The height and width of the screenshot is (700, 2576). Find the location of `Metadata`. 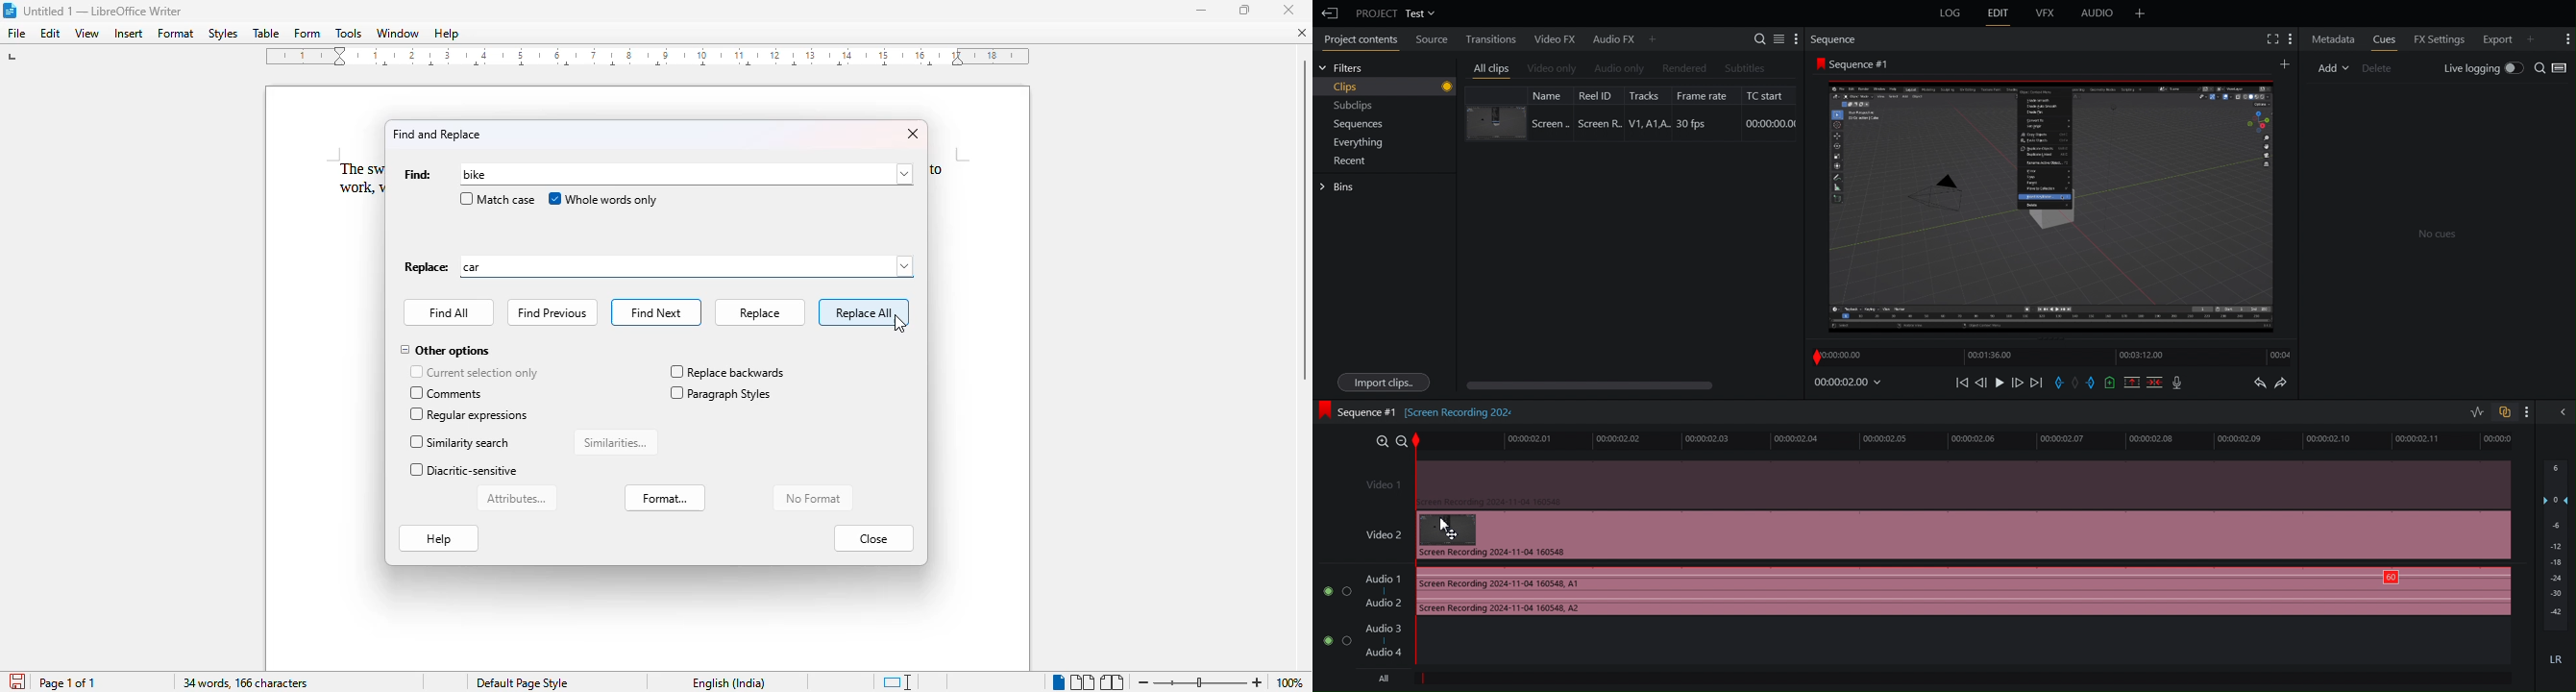

Metadata is located at coordinates (2332, 40).